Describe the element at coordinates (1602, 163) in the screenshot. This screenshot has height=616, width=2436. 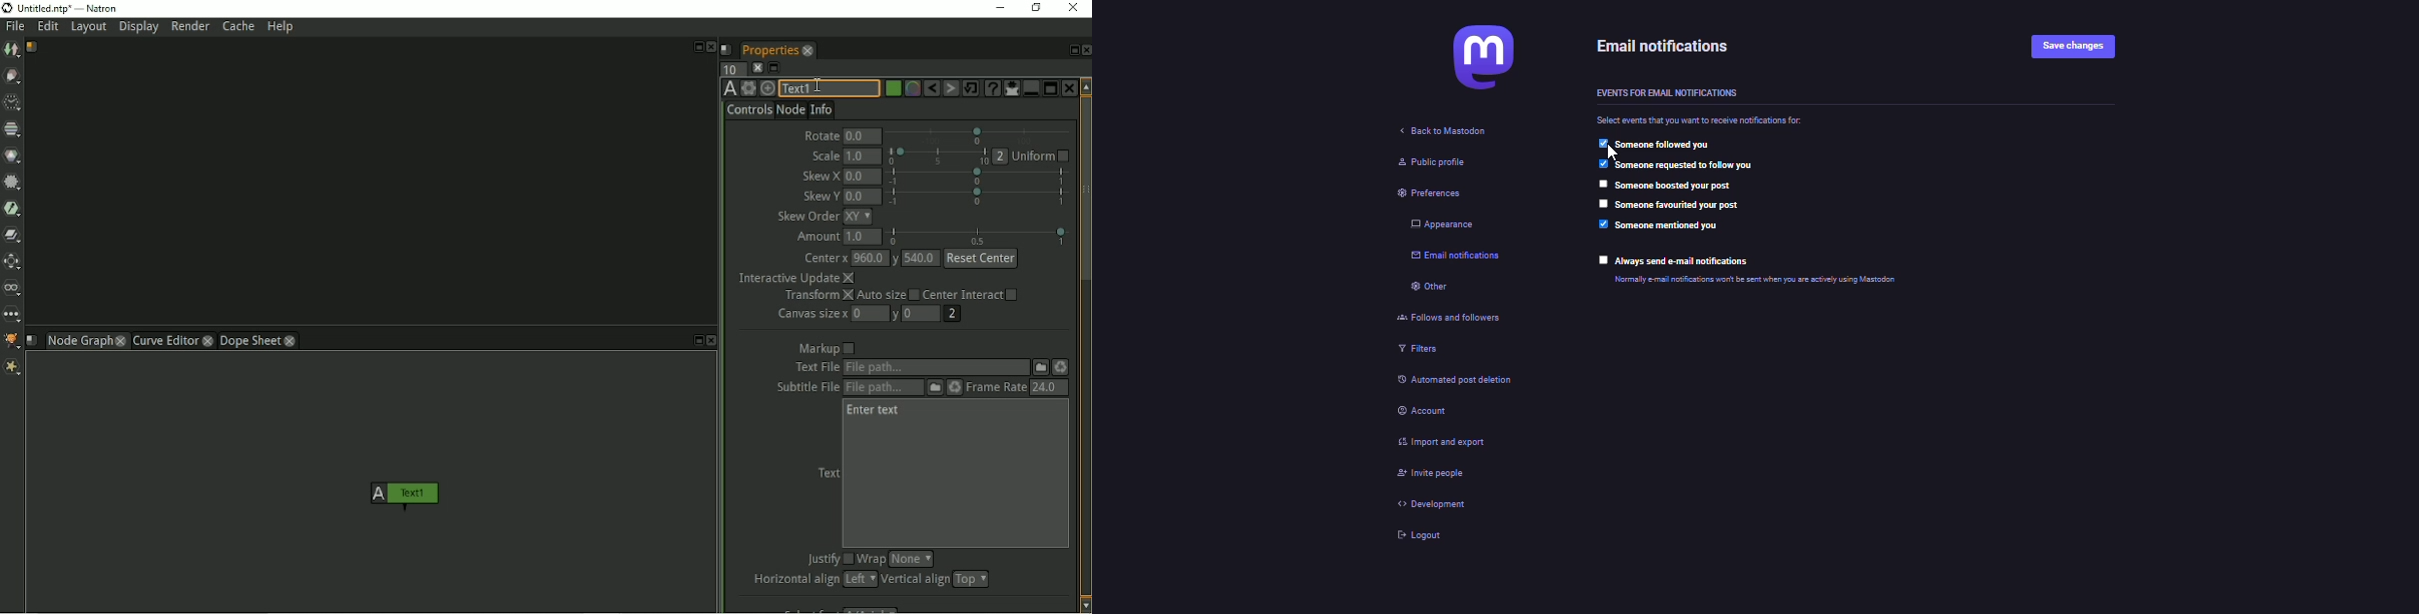
I see `enabled` at that location.